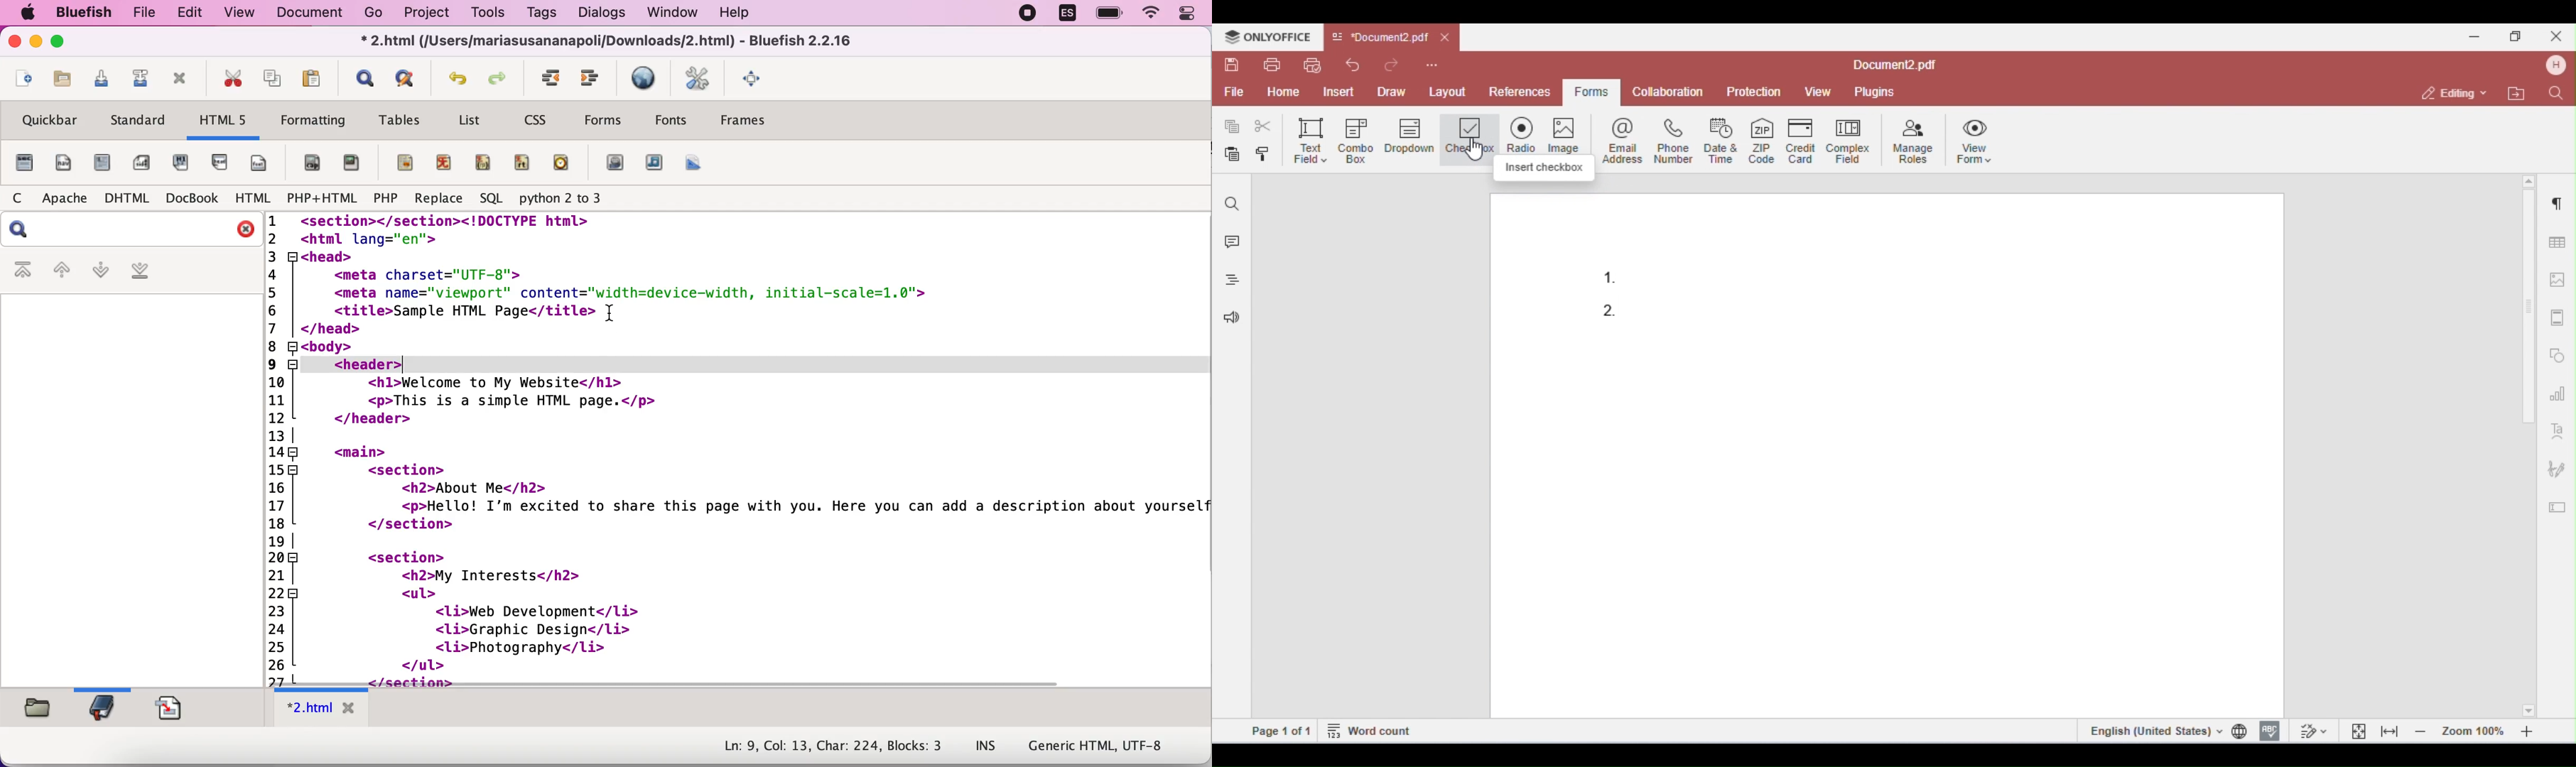  Describe the element at coordinates (987, 746) in the screenshot. I see `INS` at that location.